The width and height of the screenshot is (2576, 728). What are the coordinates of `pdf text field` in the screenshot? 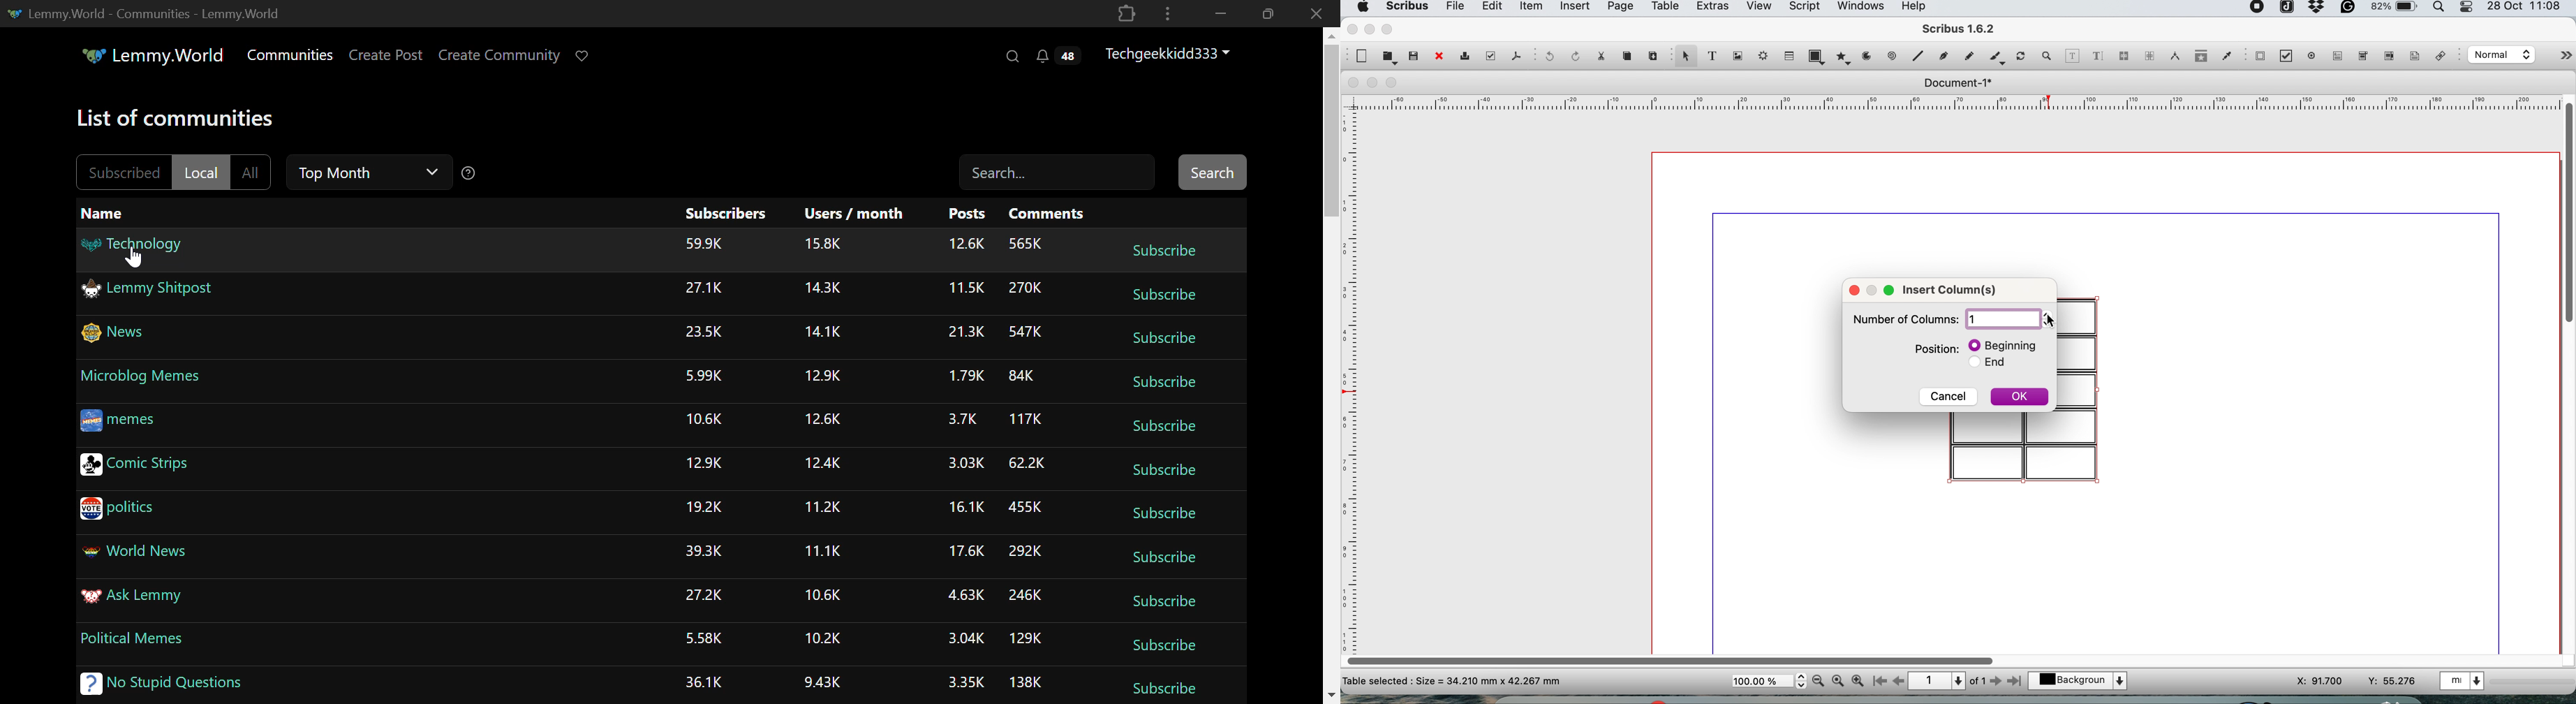 It's located at (2336, 56).